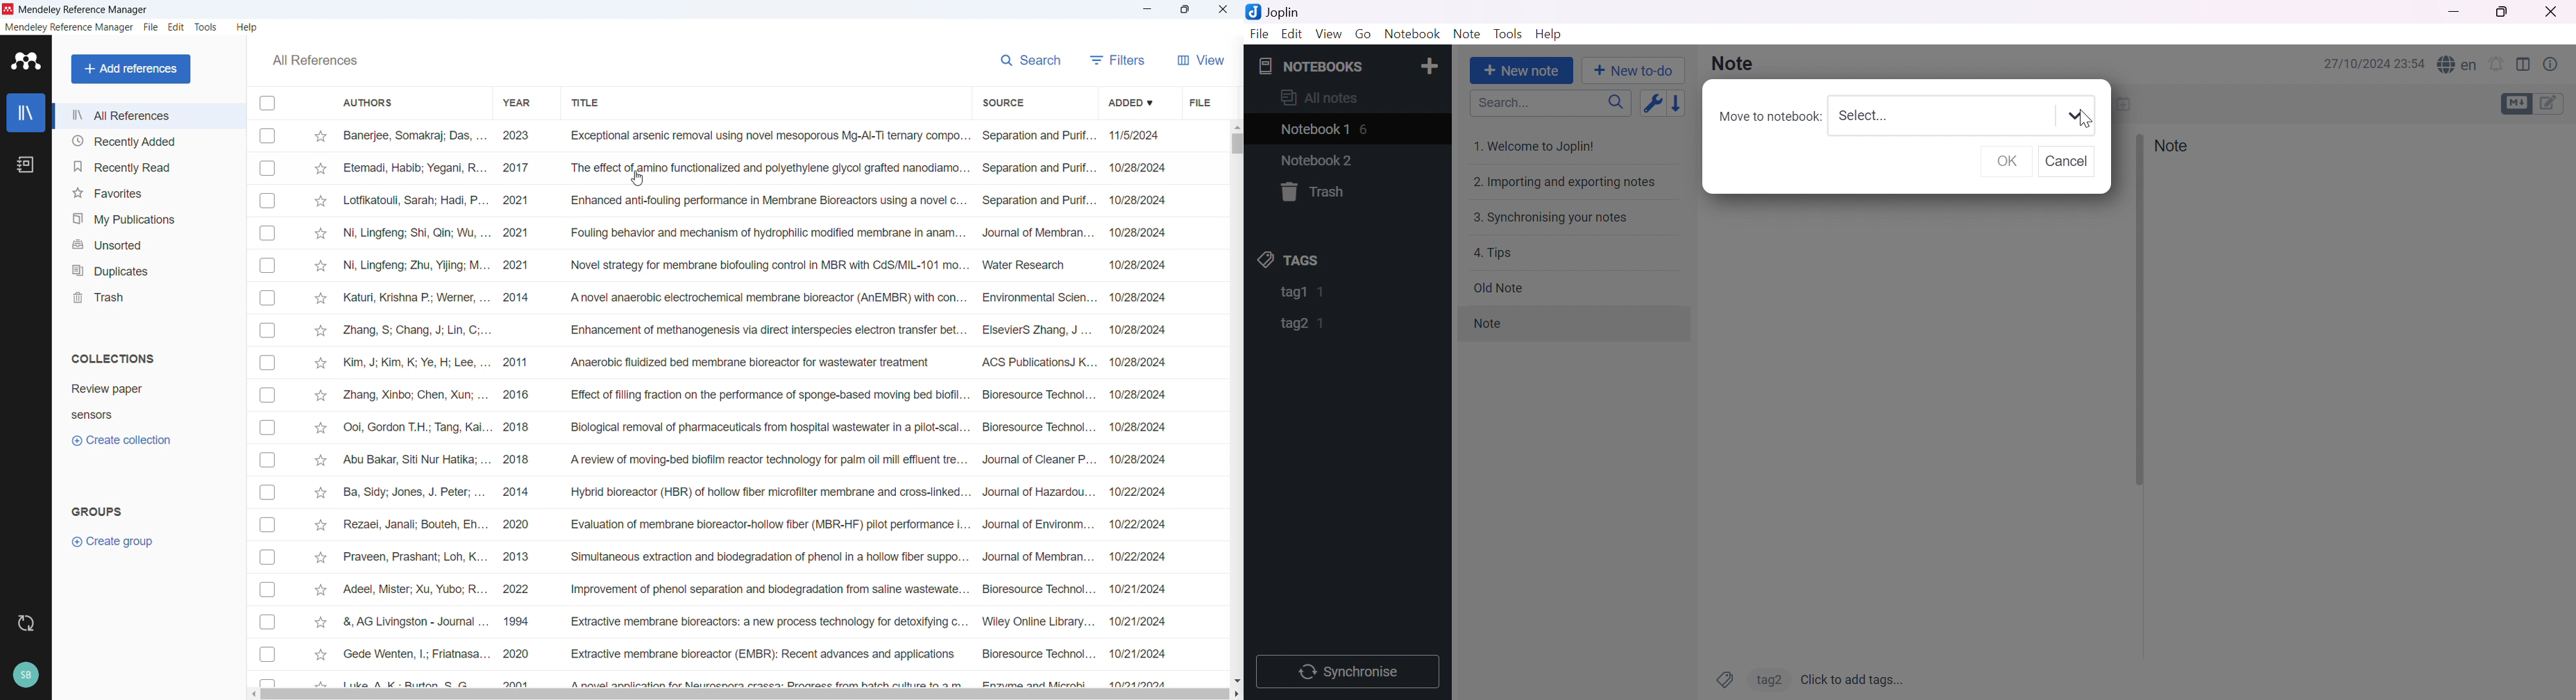 This screenshot has width=2576, height=700. What do you see at coordinates (1430, 65) in the screenshot?
I see `Add notebook` at bounding box center [1430, 65].